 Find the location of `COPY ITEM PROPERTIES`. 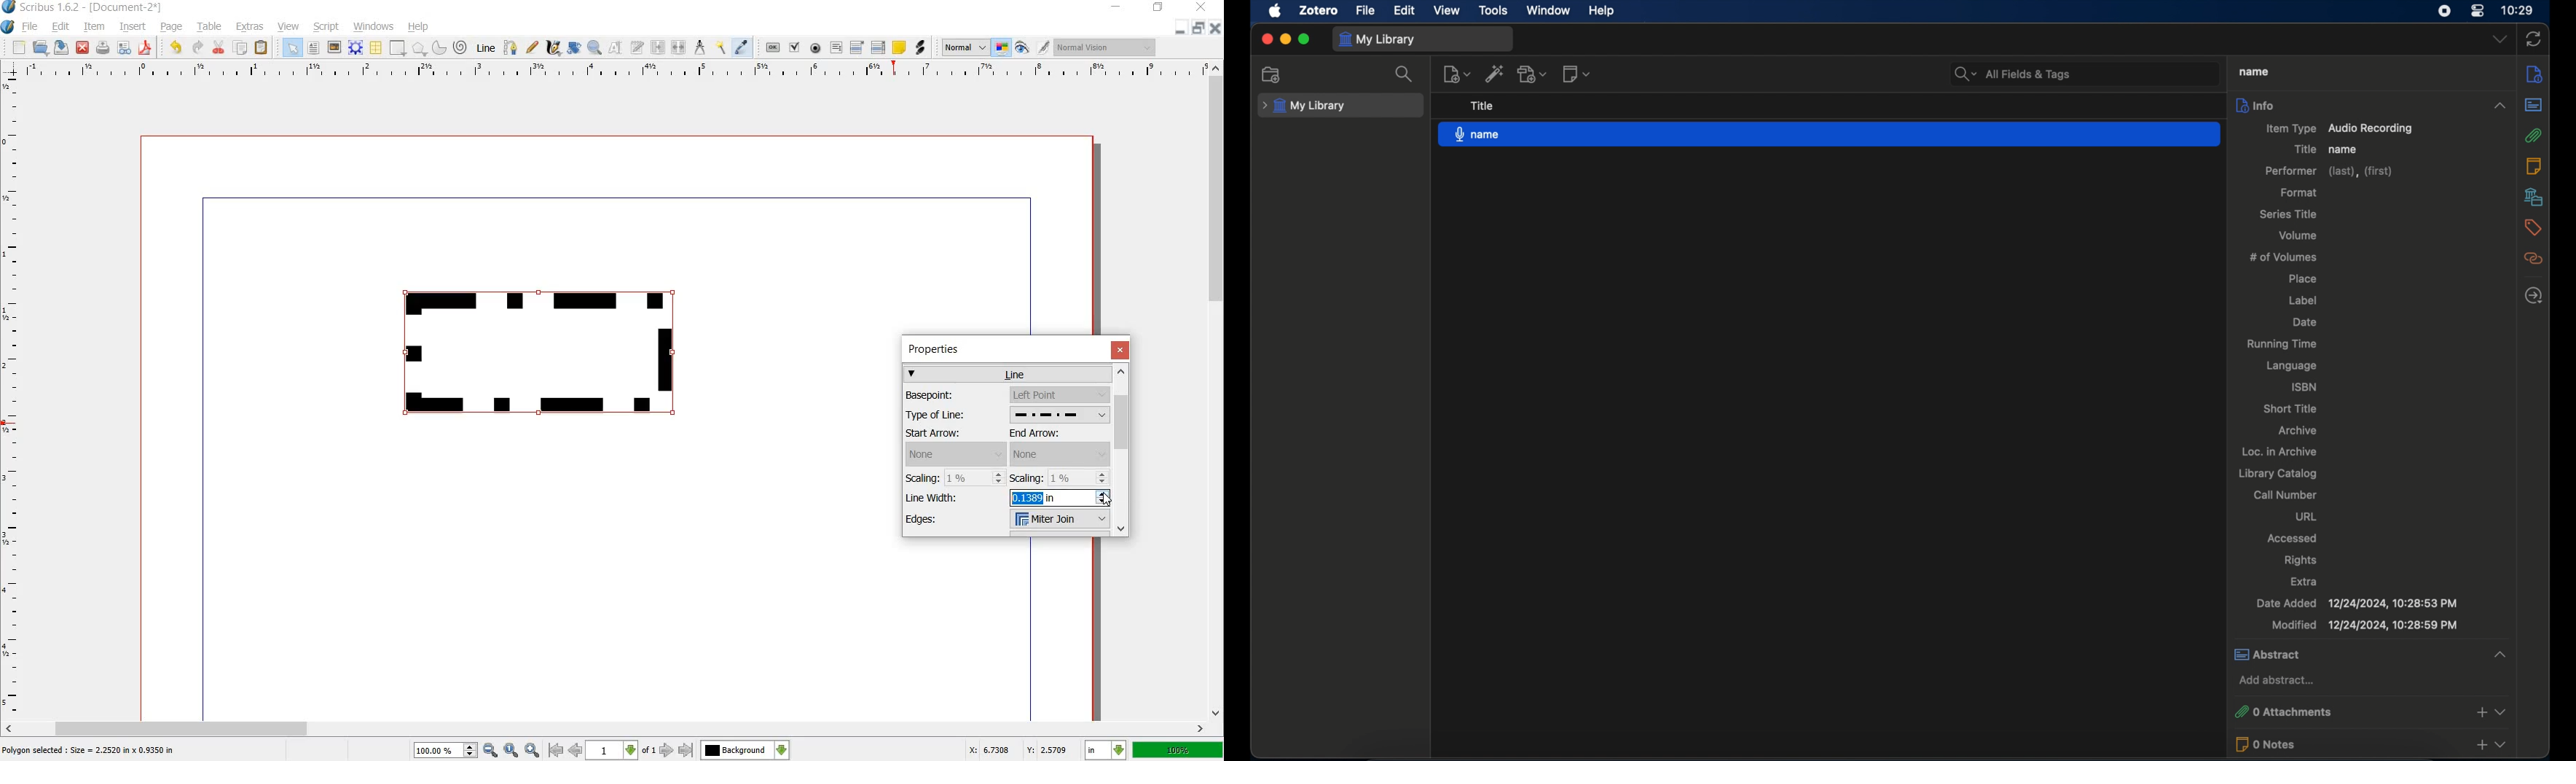

COPY ITEM PROPERTIES is located at coordinates (720, 48).